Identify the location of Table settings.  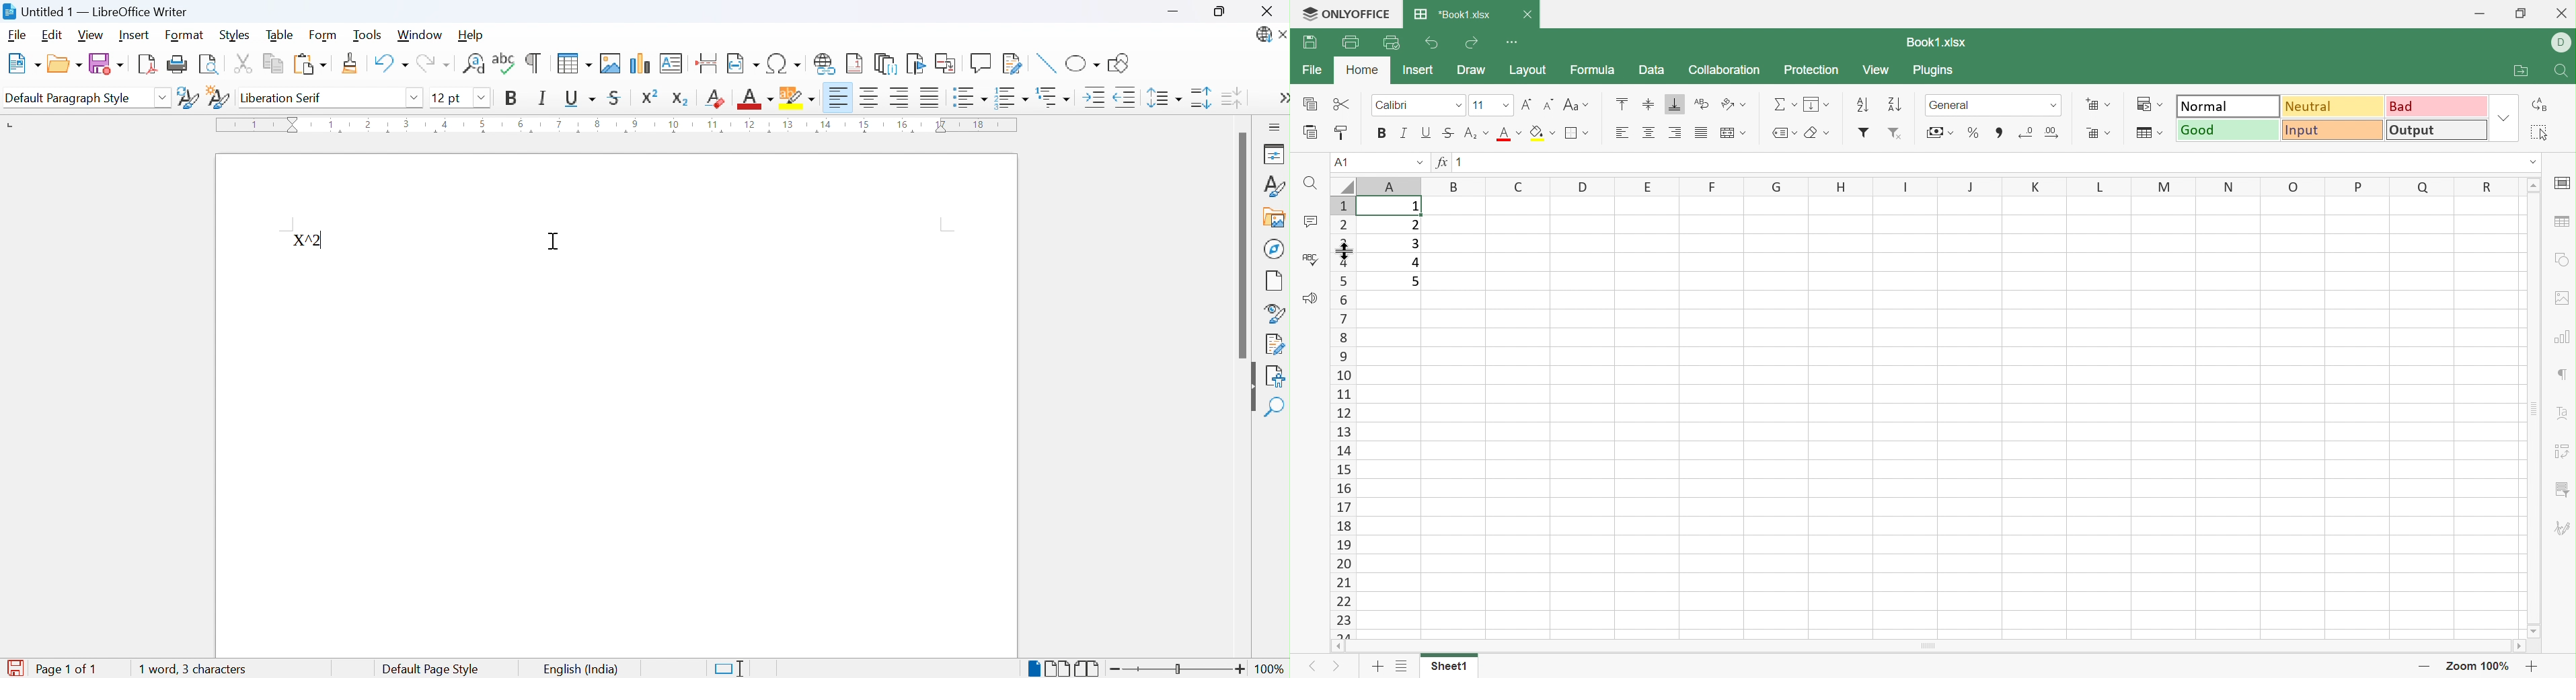
(2561, 224).